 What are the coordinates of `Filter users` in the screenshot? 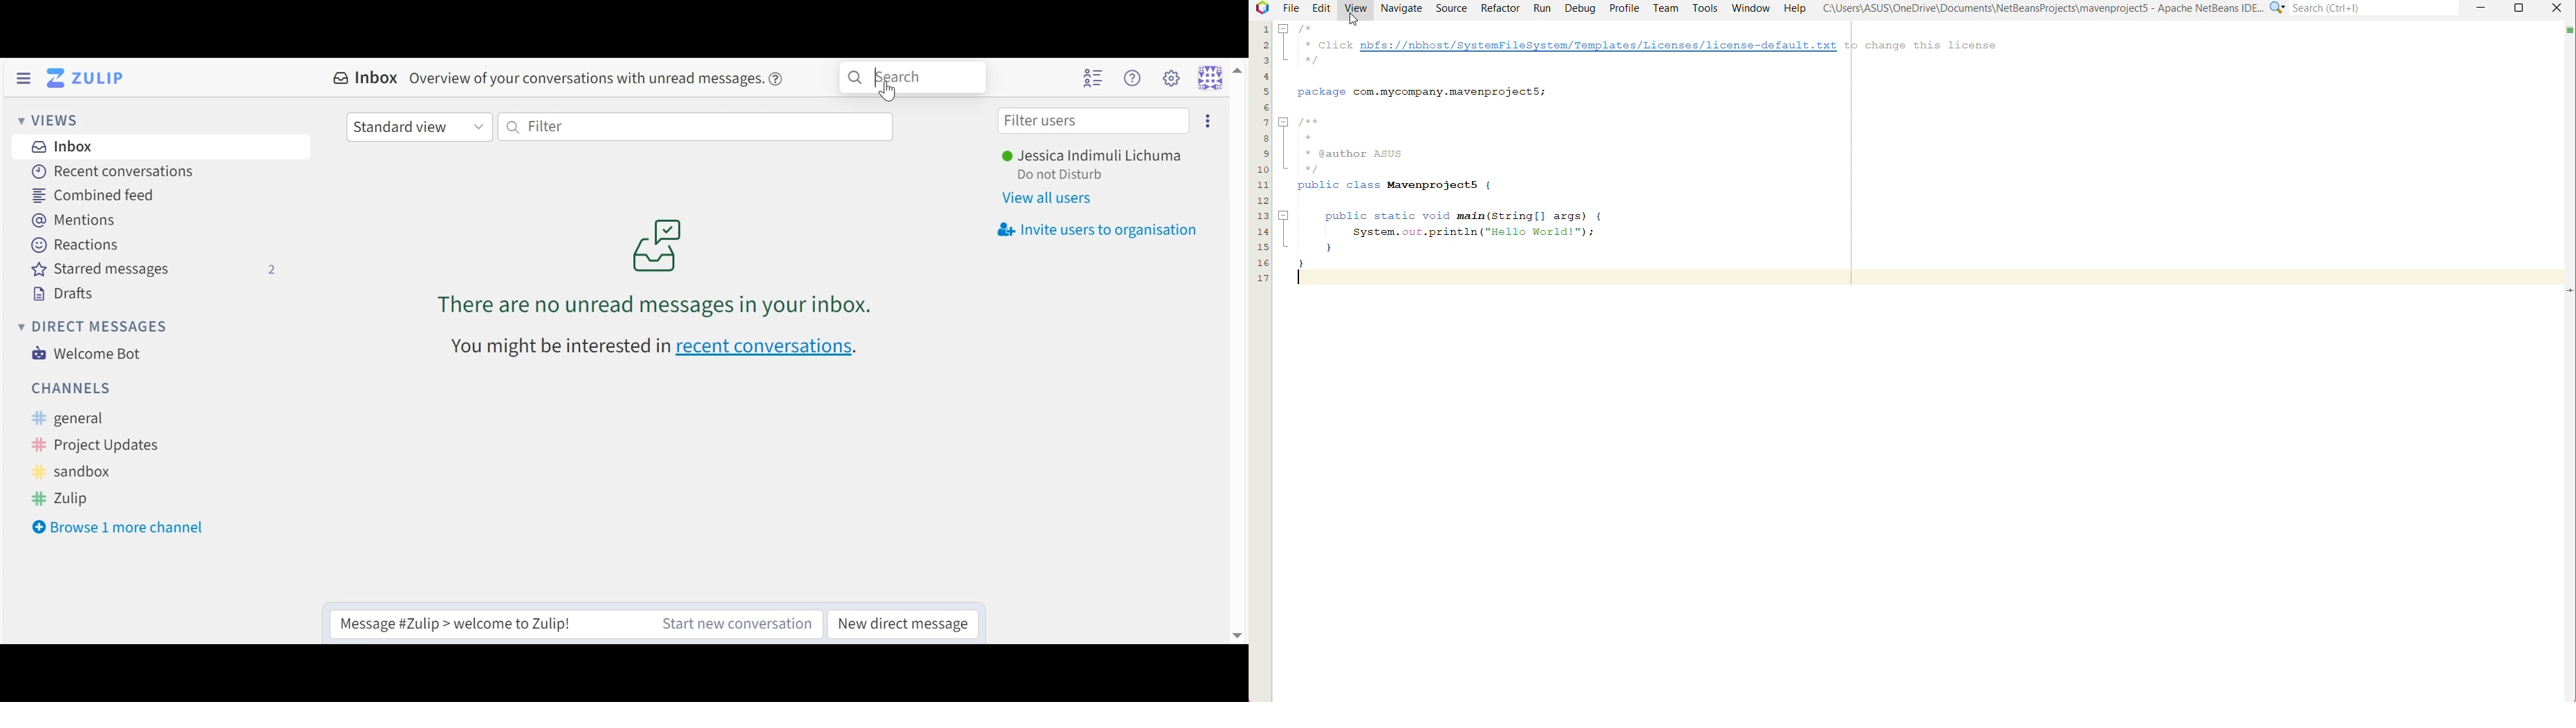 It's located at (1093, 121).